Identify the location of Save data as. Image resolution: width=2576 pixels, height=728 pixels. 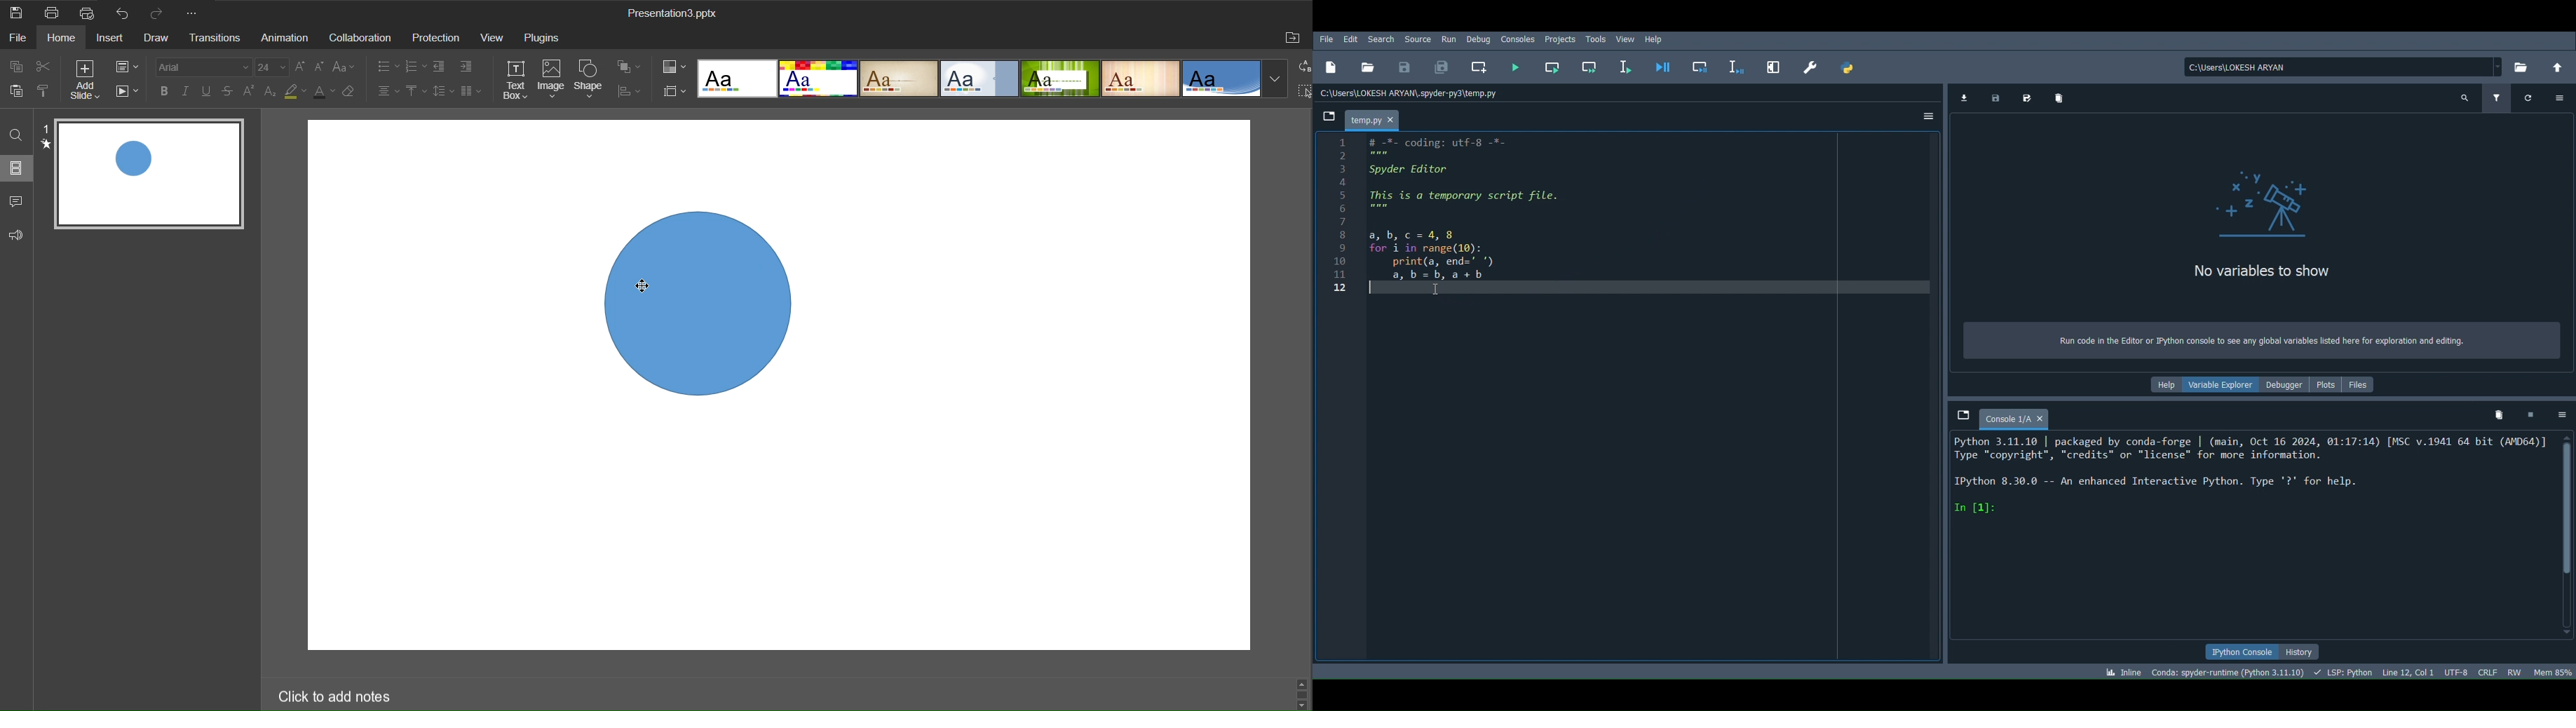
(2027, 99).